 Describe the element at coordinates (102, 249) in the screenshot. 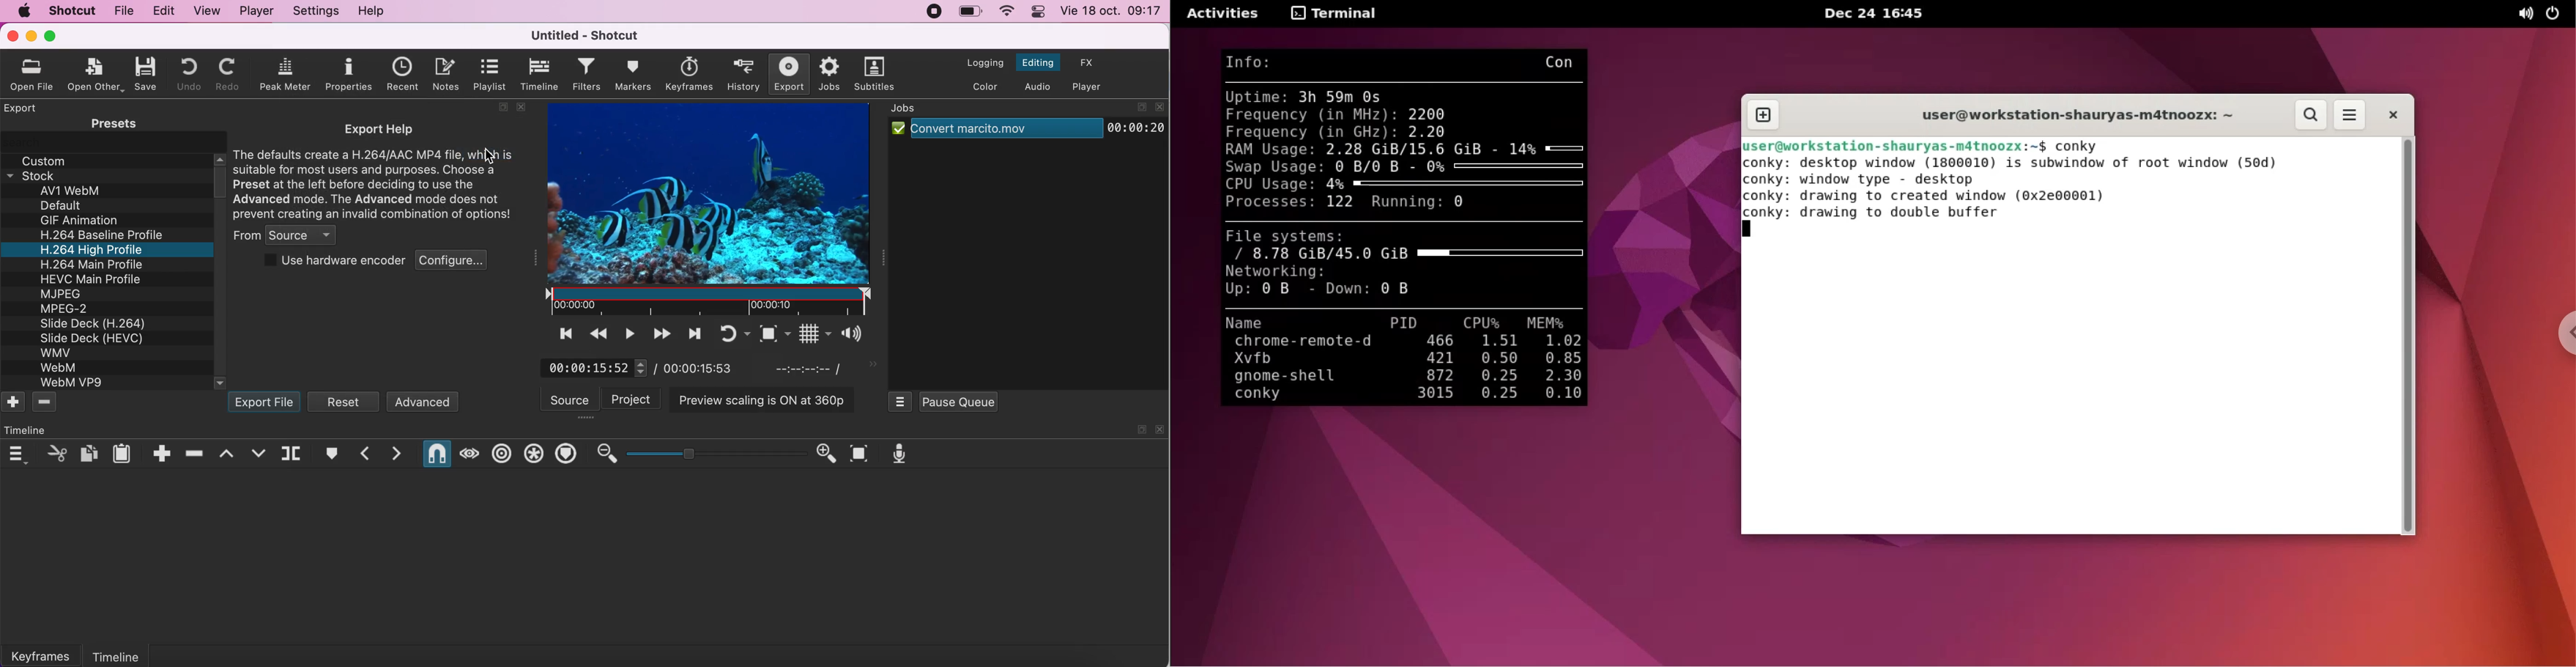

I see `H.264 High Profile` at that location.